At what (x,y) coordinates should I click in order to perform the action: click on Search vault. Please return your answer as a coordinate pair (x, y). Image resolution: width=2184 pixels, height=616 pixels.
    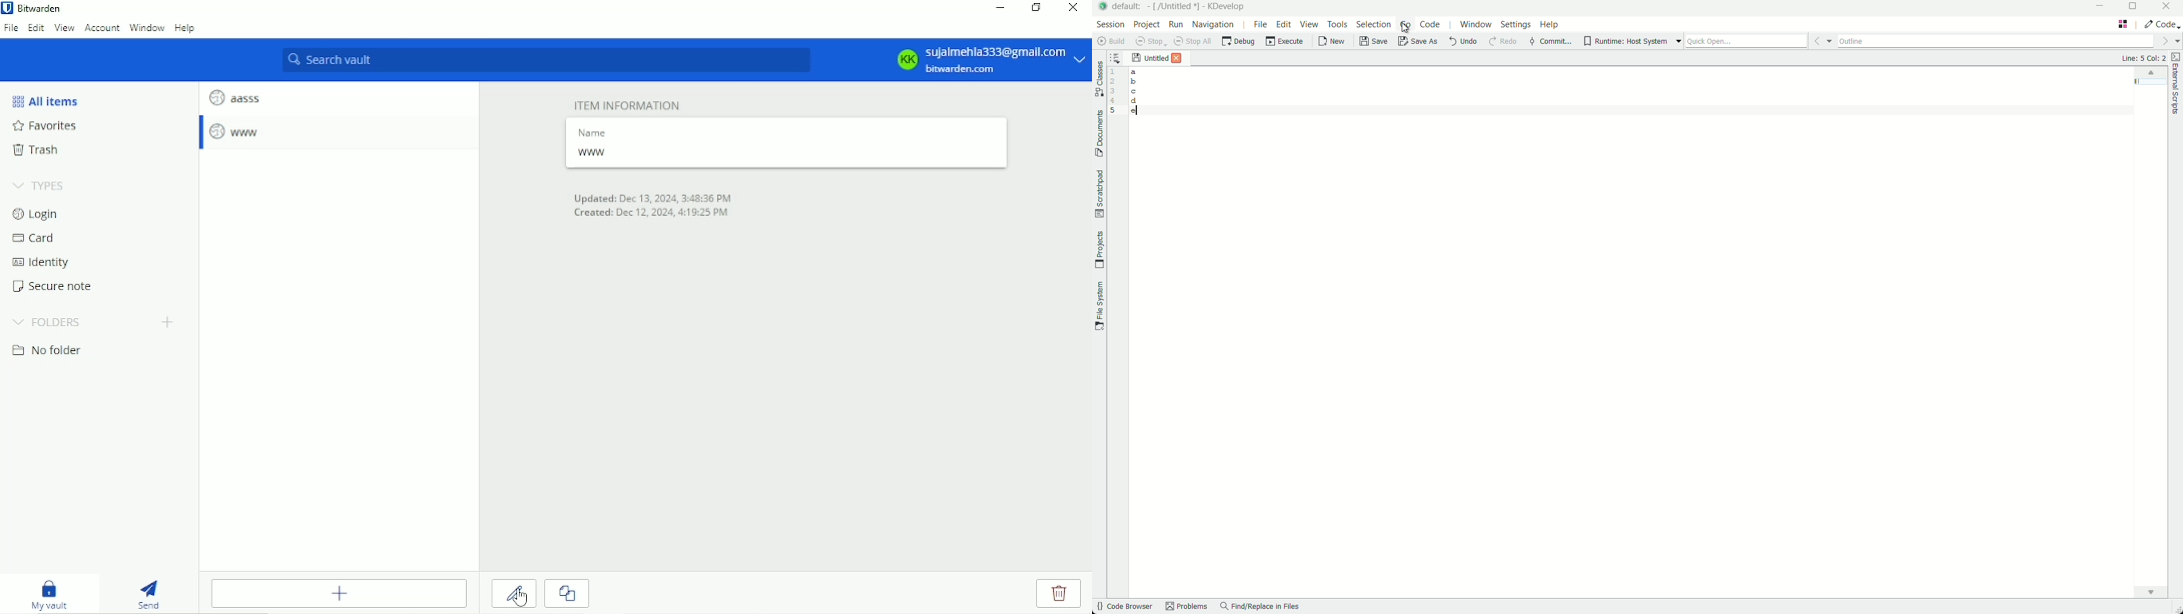
    Looking at the image, I should click on (547, 61).